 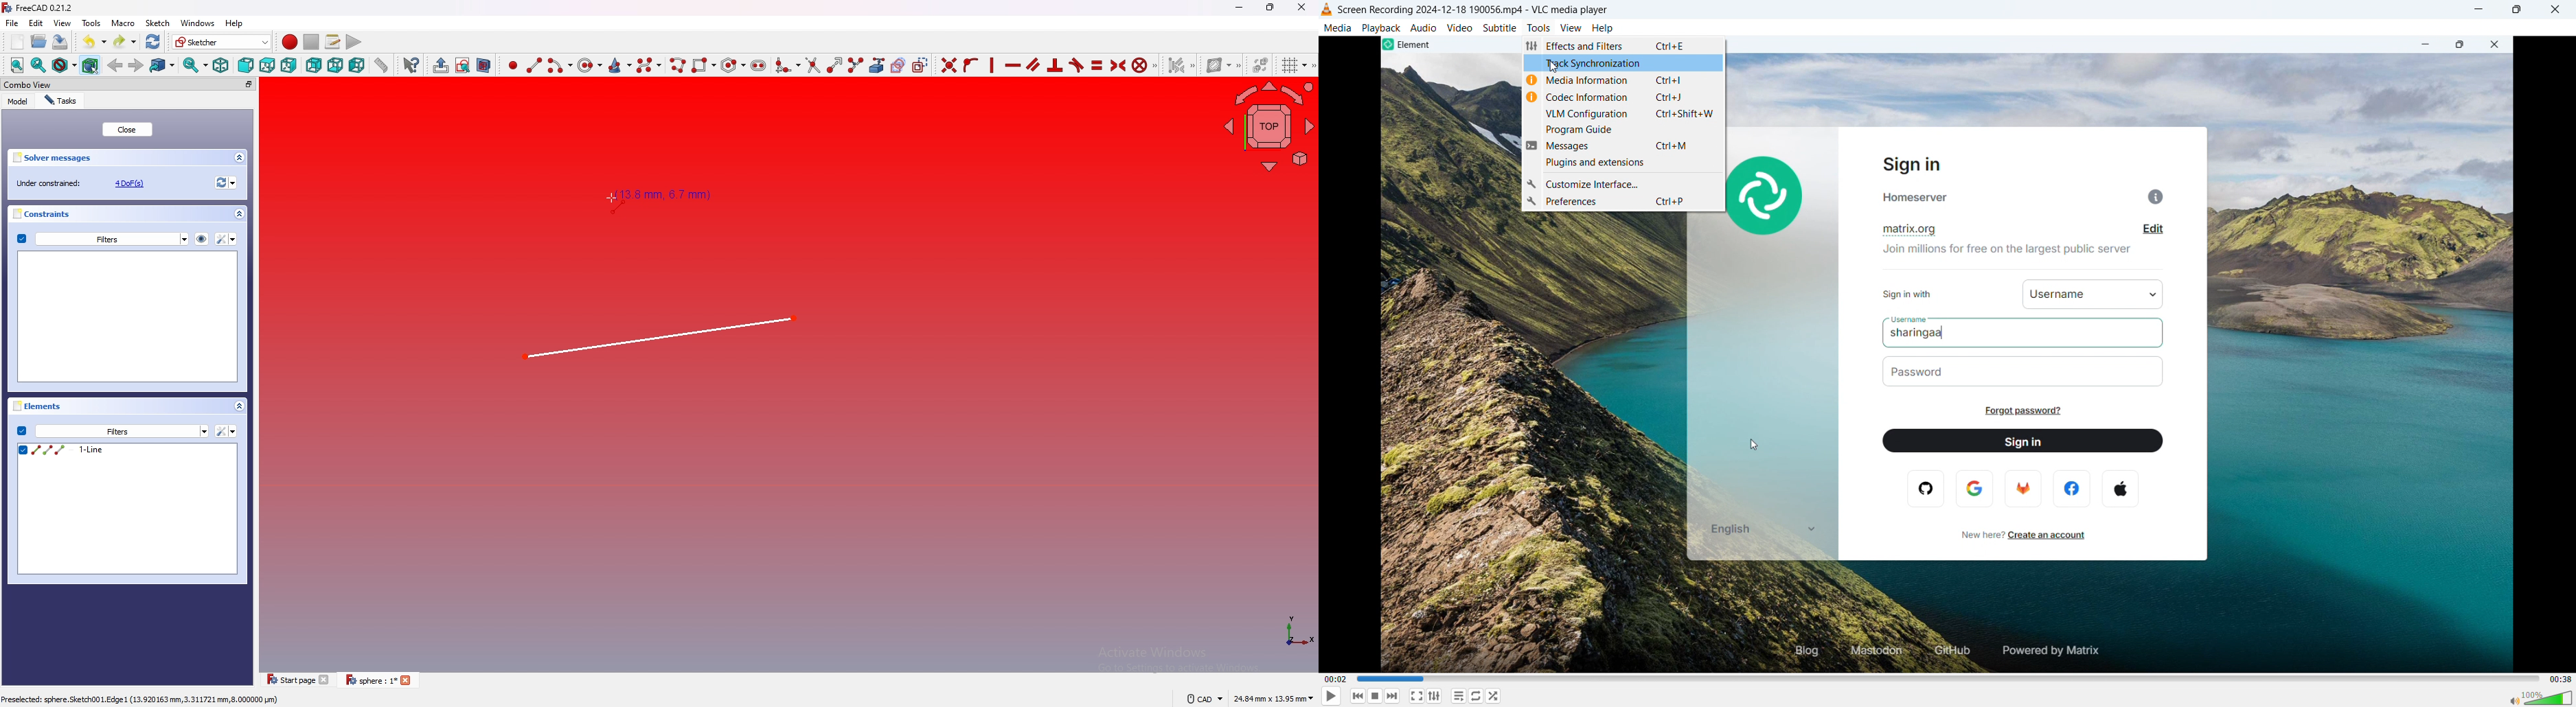 I want to click on Check, so click(x=21, y=430).